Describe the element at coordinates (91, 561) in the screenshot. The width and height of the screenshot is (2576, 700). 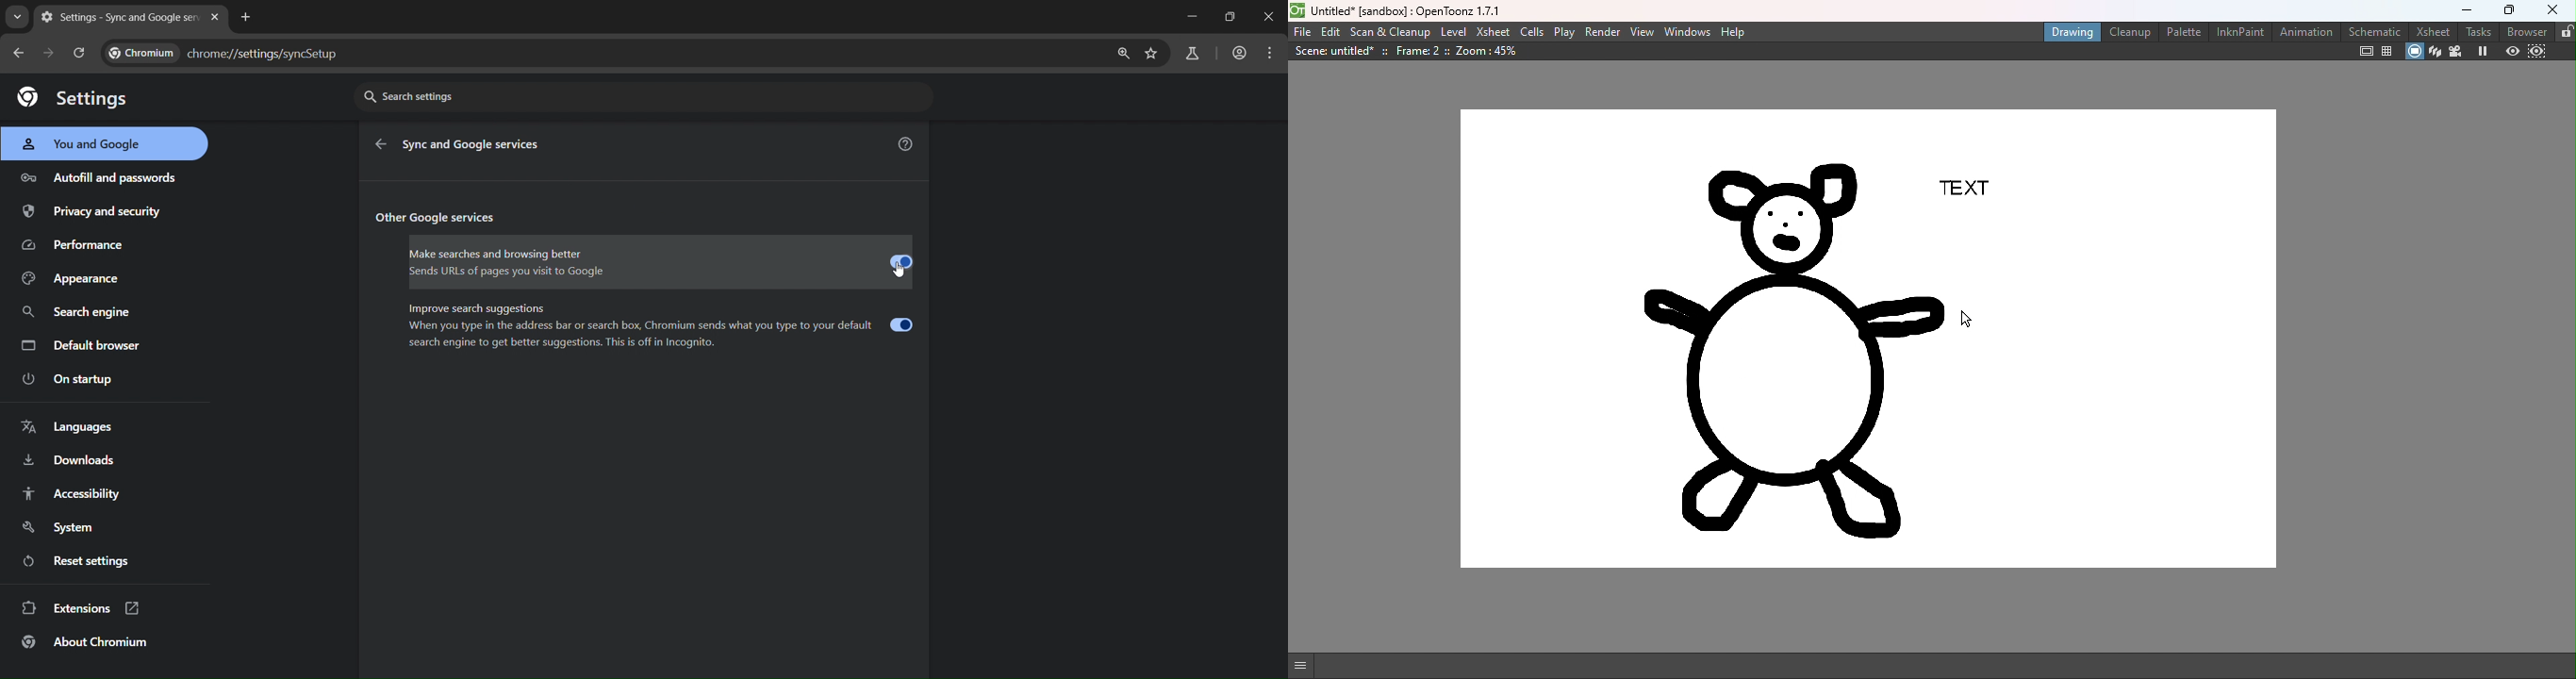
I see `reset settings` at that location.